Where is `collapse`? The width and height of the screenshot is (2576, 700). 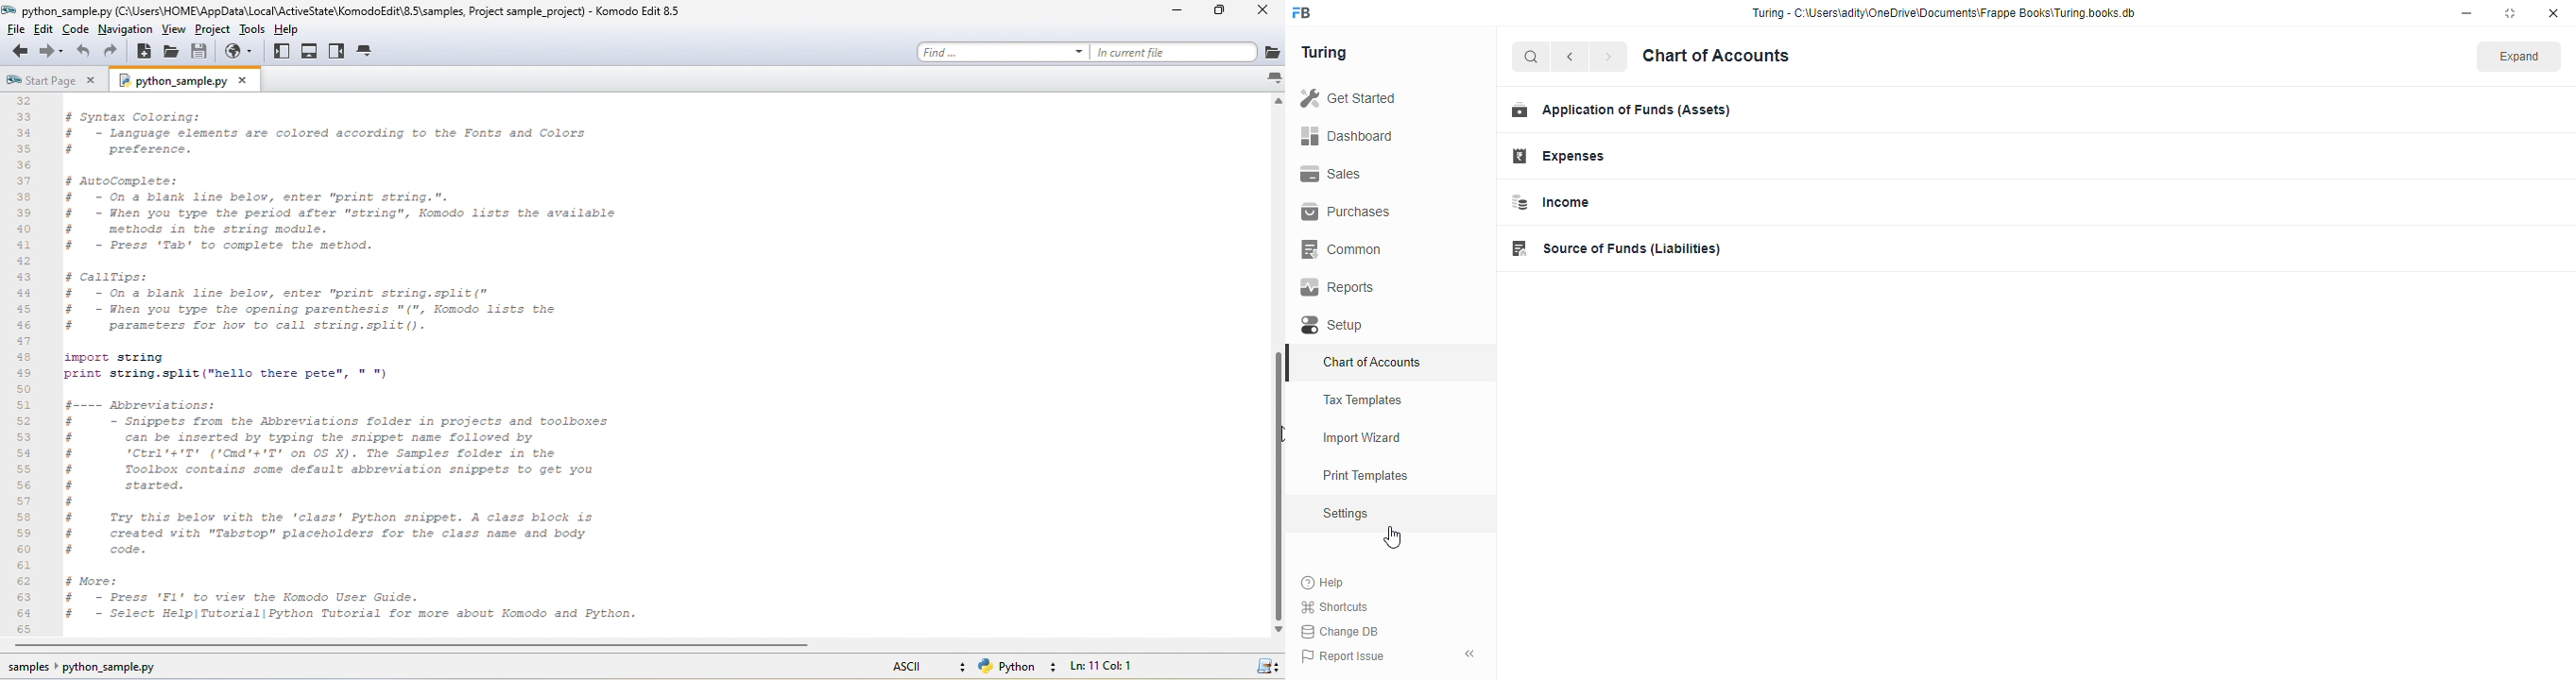
collapse is located at coordinates (1471, 654).